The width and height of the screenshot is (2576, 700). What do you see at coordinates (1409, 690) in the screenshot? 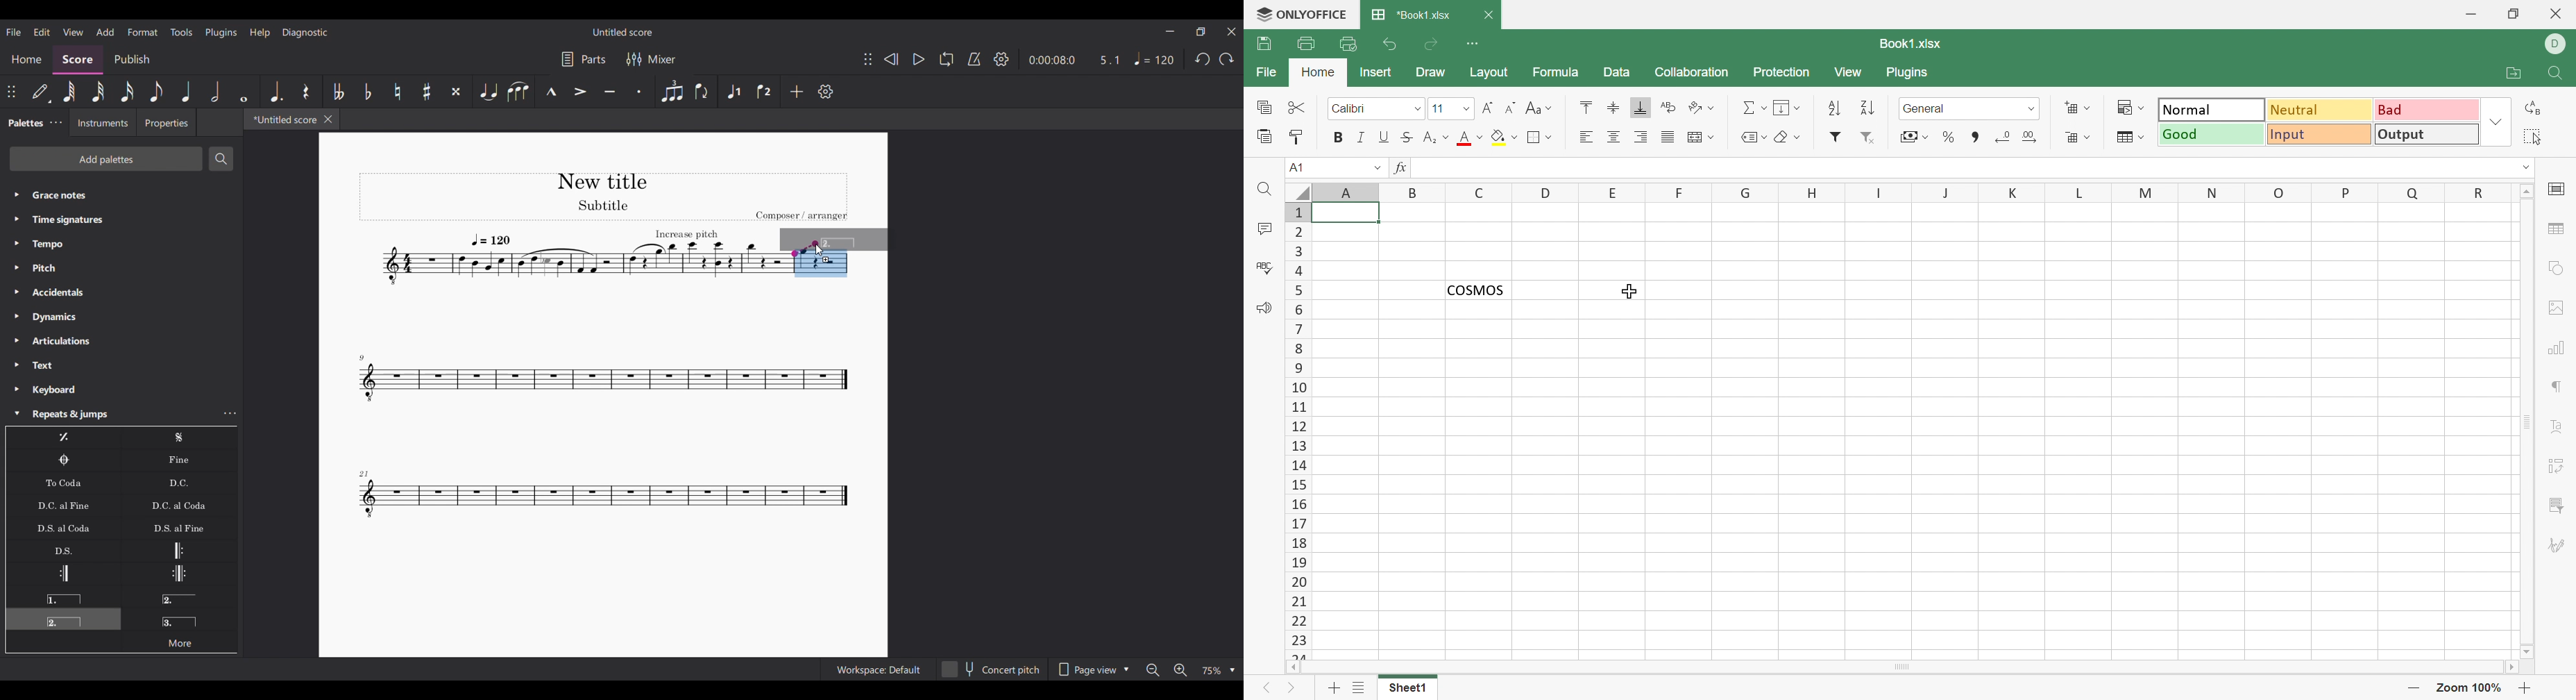
I see `Sheet1` at bounding box center [1409, 690].